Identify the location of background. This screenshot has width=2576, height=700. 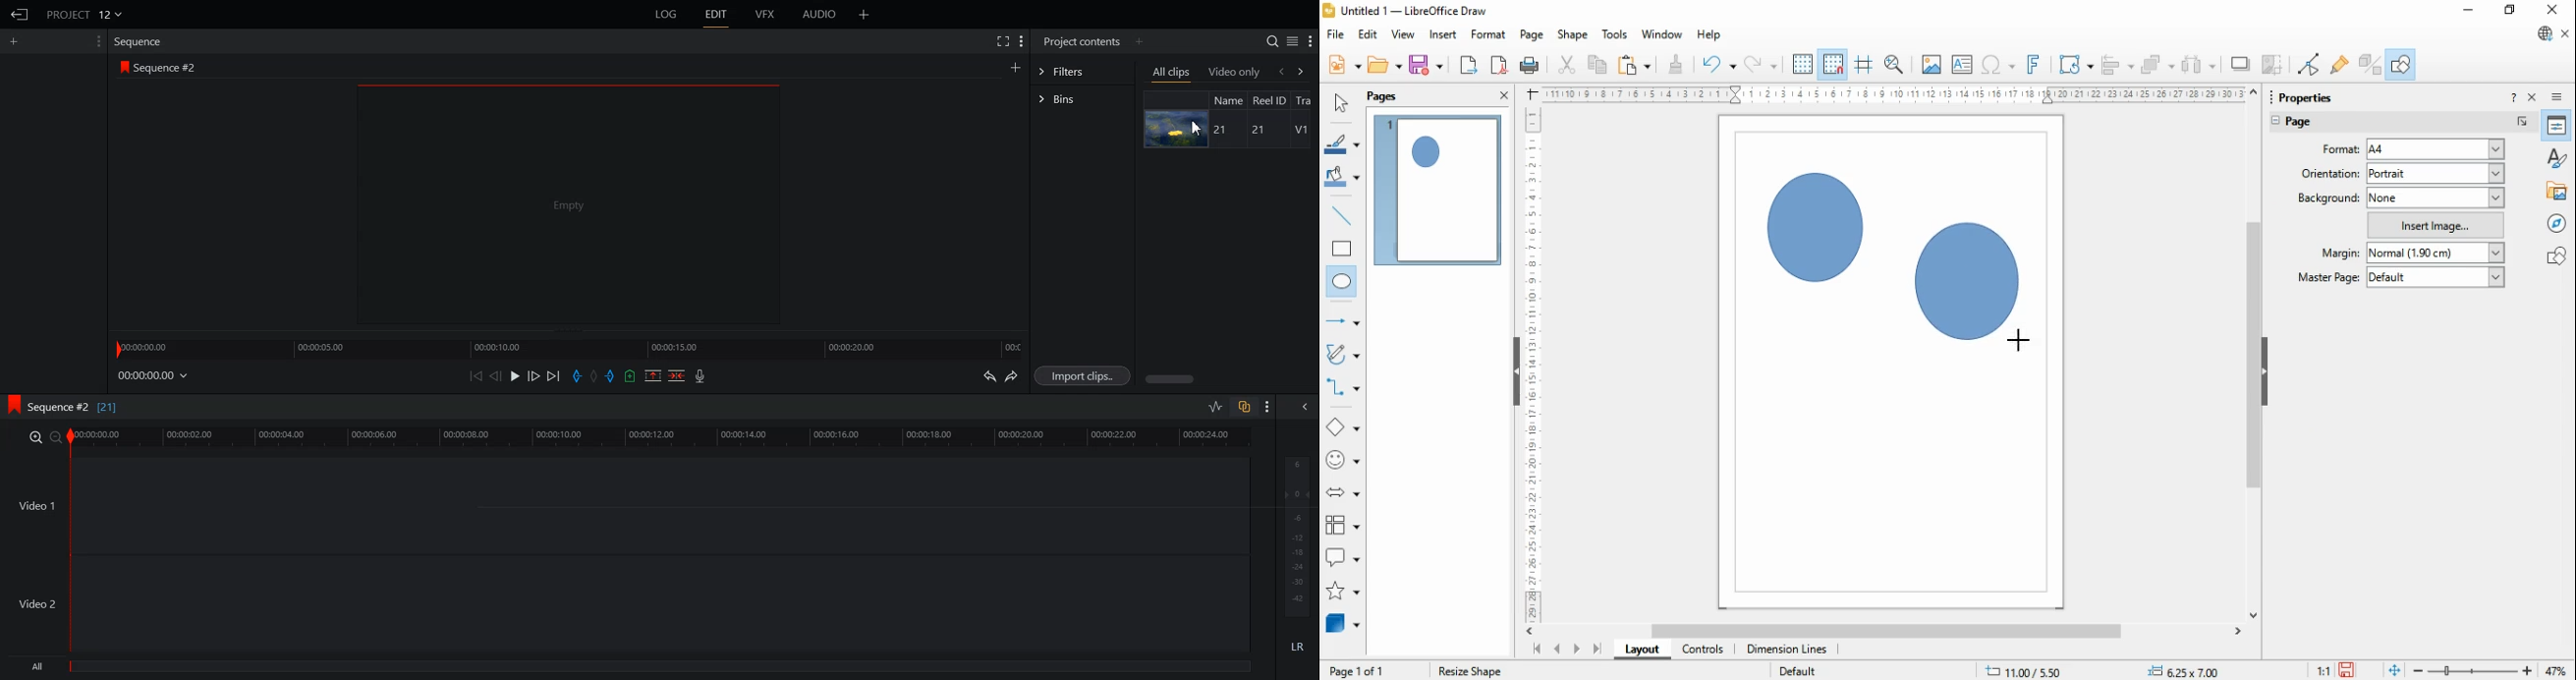
(2328, 198).